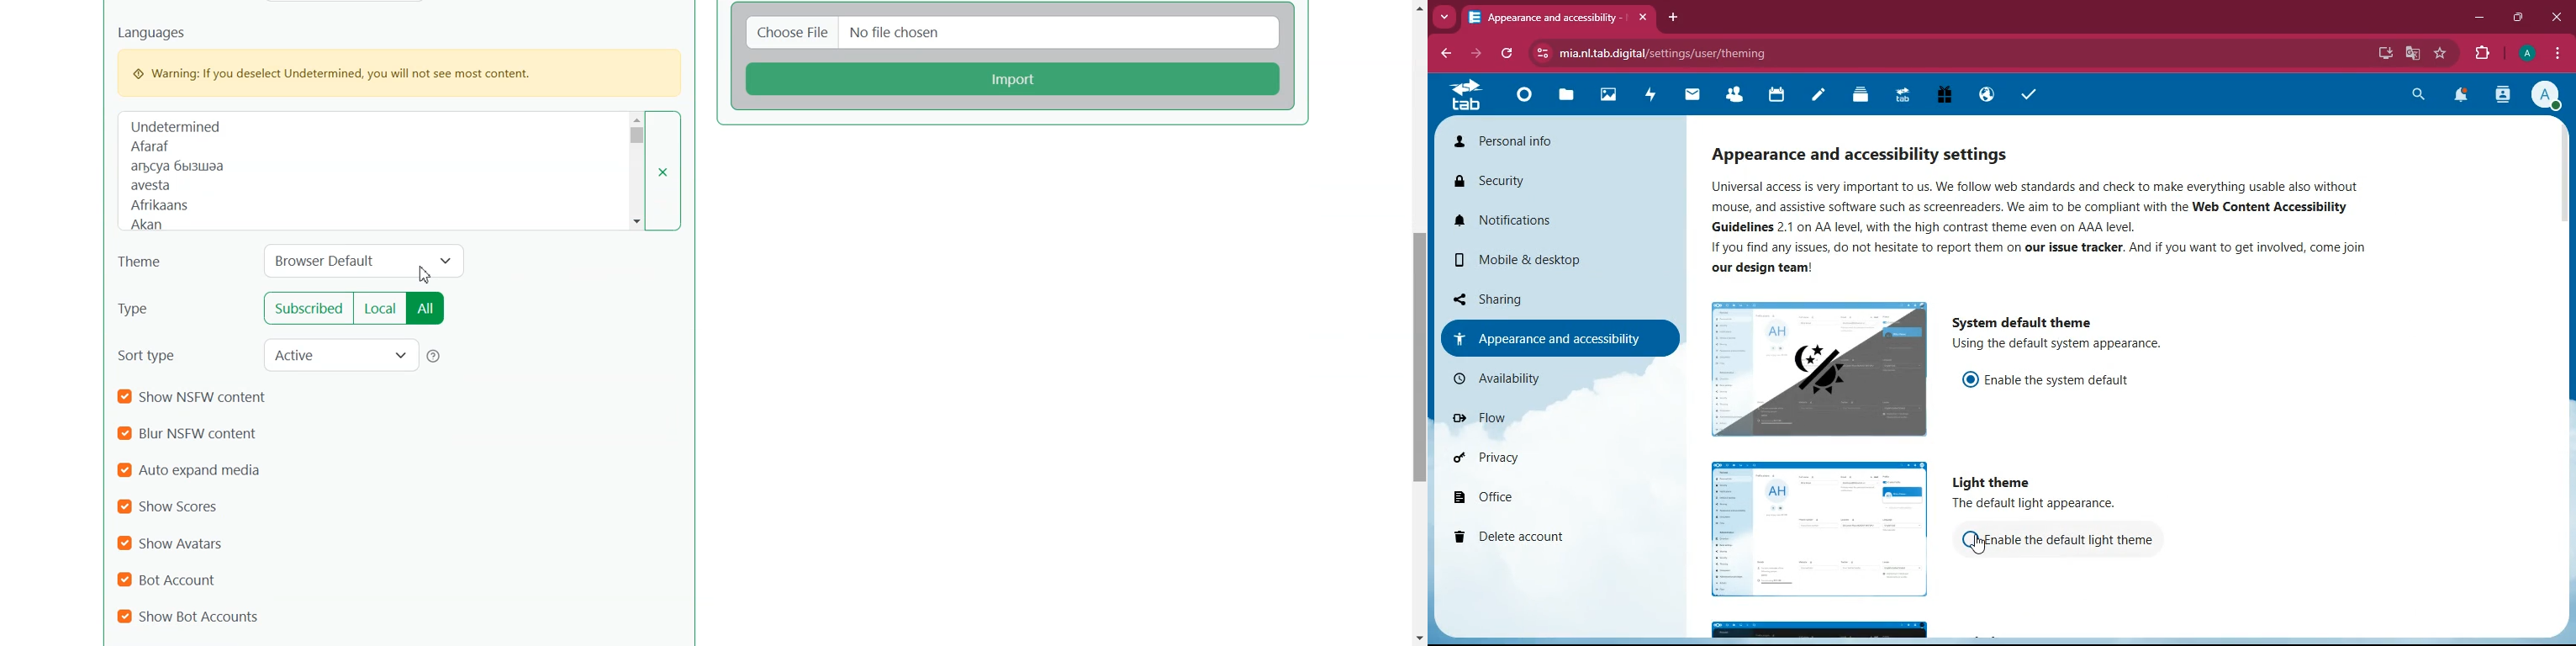 This screenshot has height=672, width=2576. What do you see at coordinates (341, 354) in the screenshot?
I see `Active` at bounding box center [341, 354].